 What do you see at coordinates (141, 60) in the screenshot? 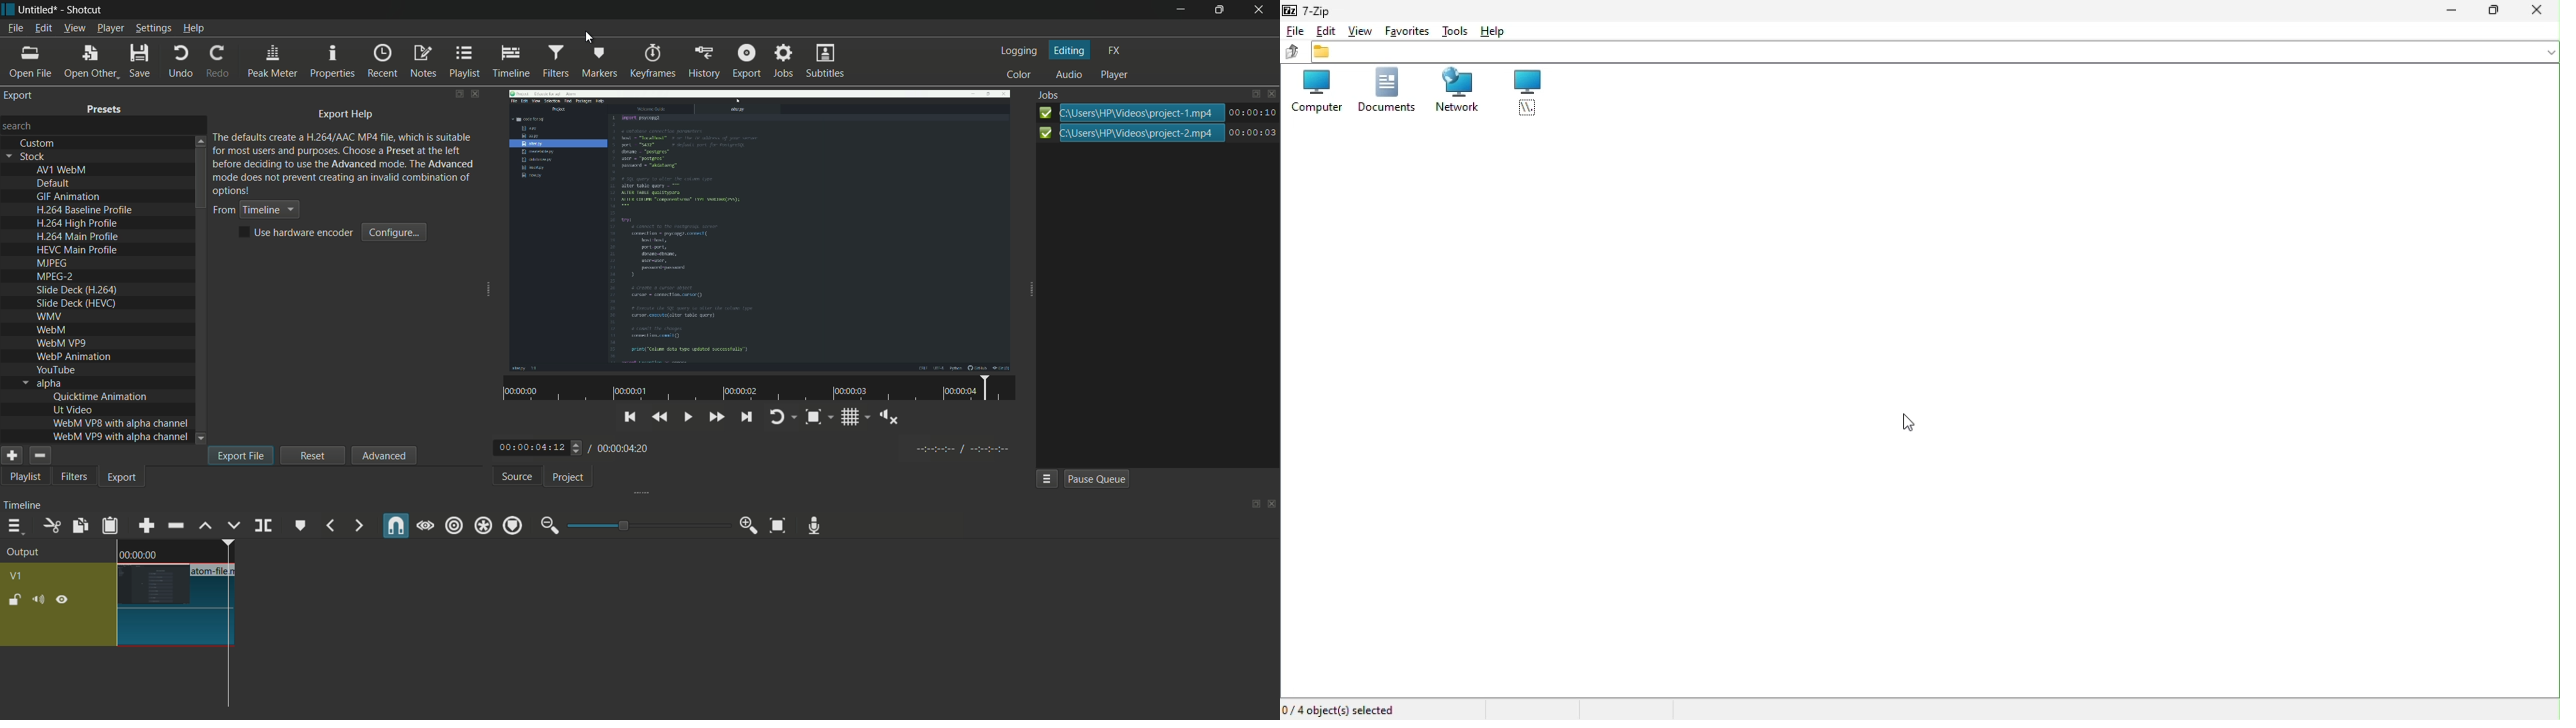
I see `save` at bounding box center [141, 60].